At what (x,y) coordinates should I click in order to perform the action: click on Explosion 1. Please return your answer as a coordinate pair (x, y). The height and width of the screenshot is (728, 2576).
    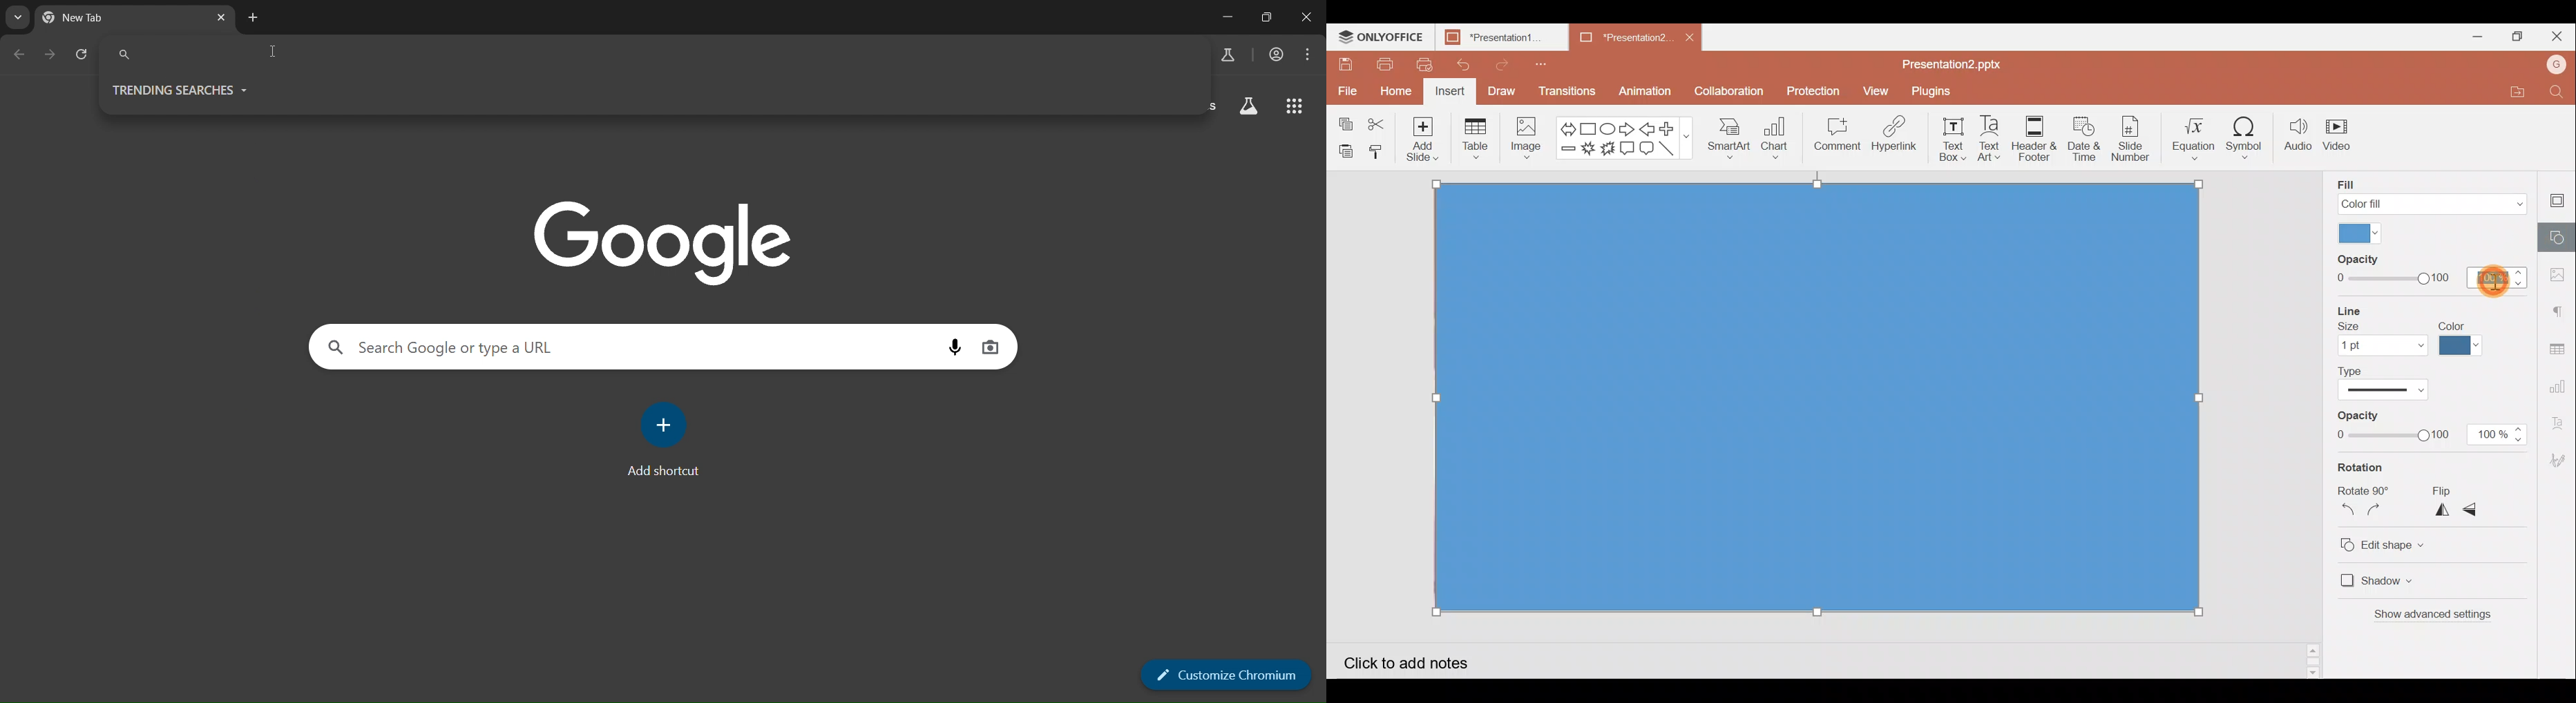
    Looking at the image, I should click on (1588, 152).